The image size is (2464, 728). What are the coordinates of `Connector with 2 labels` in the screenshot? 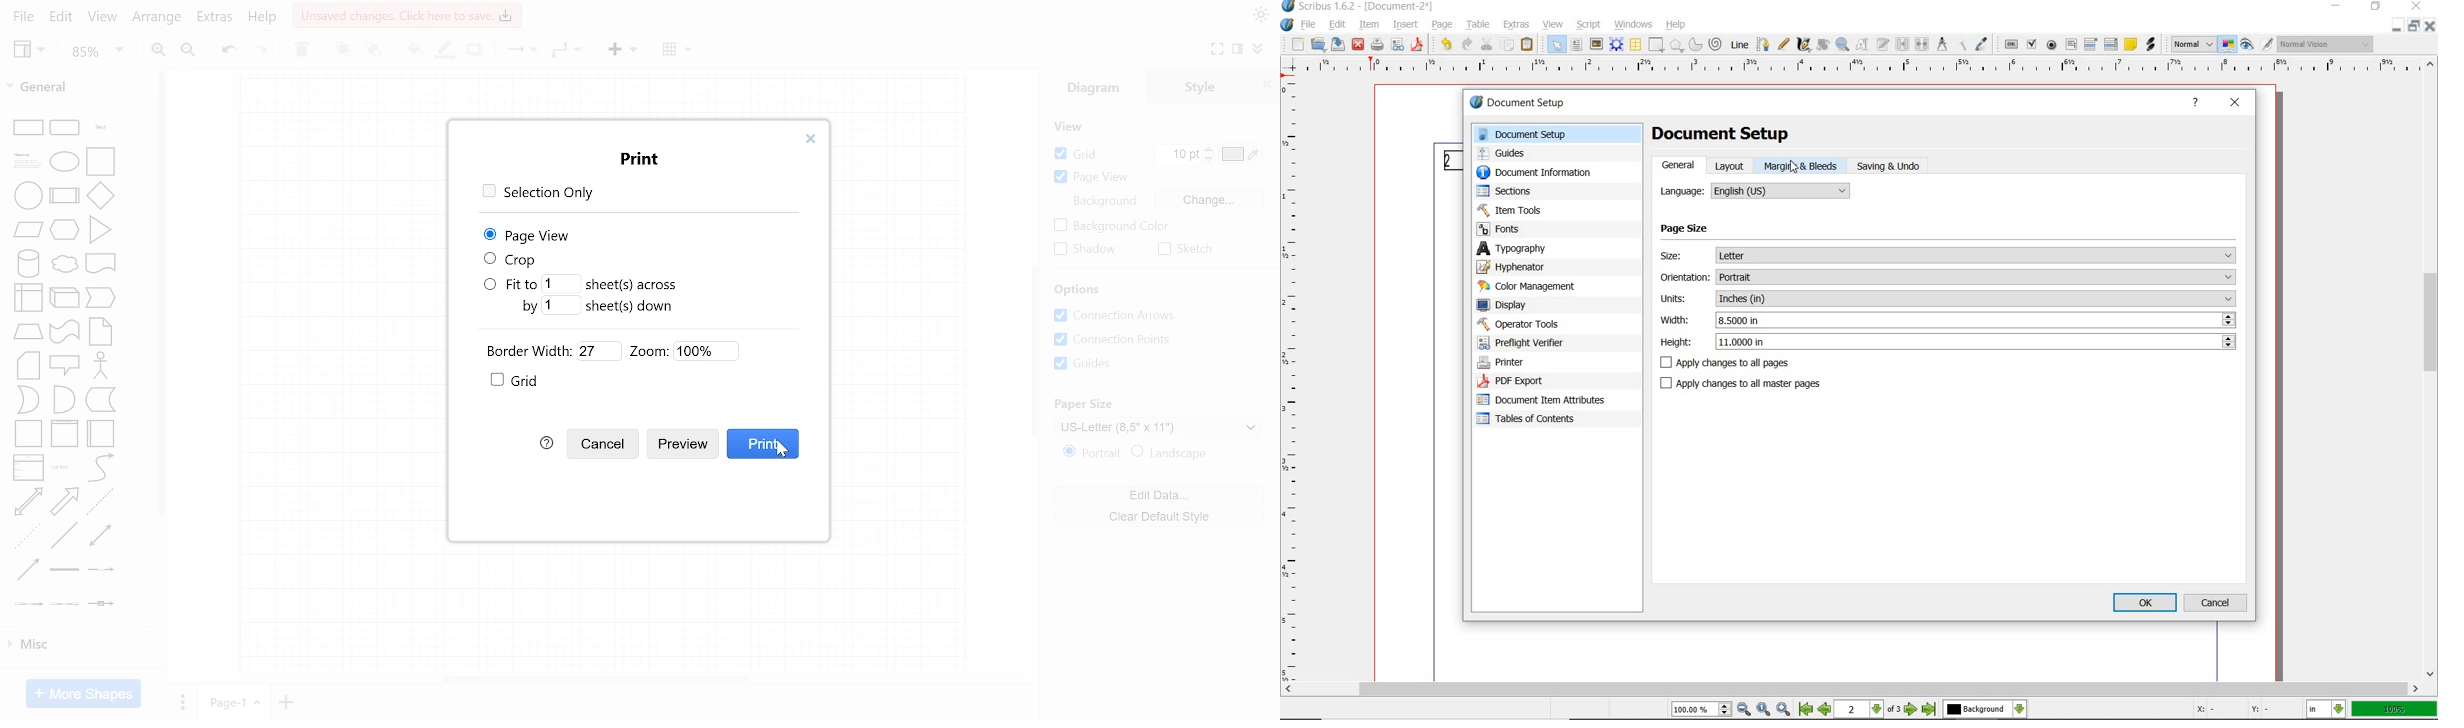 It's located at (28, 604).